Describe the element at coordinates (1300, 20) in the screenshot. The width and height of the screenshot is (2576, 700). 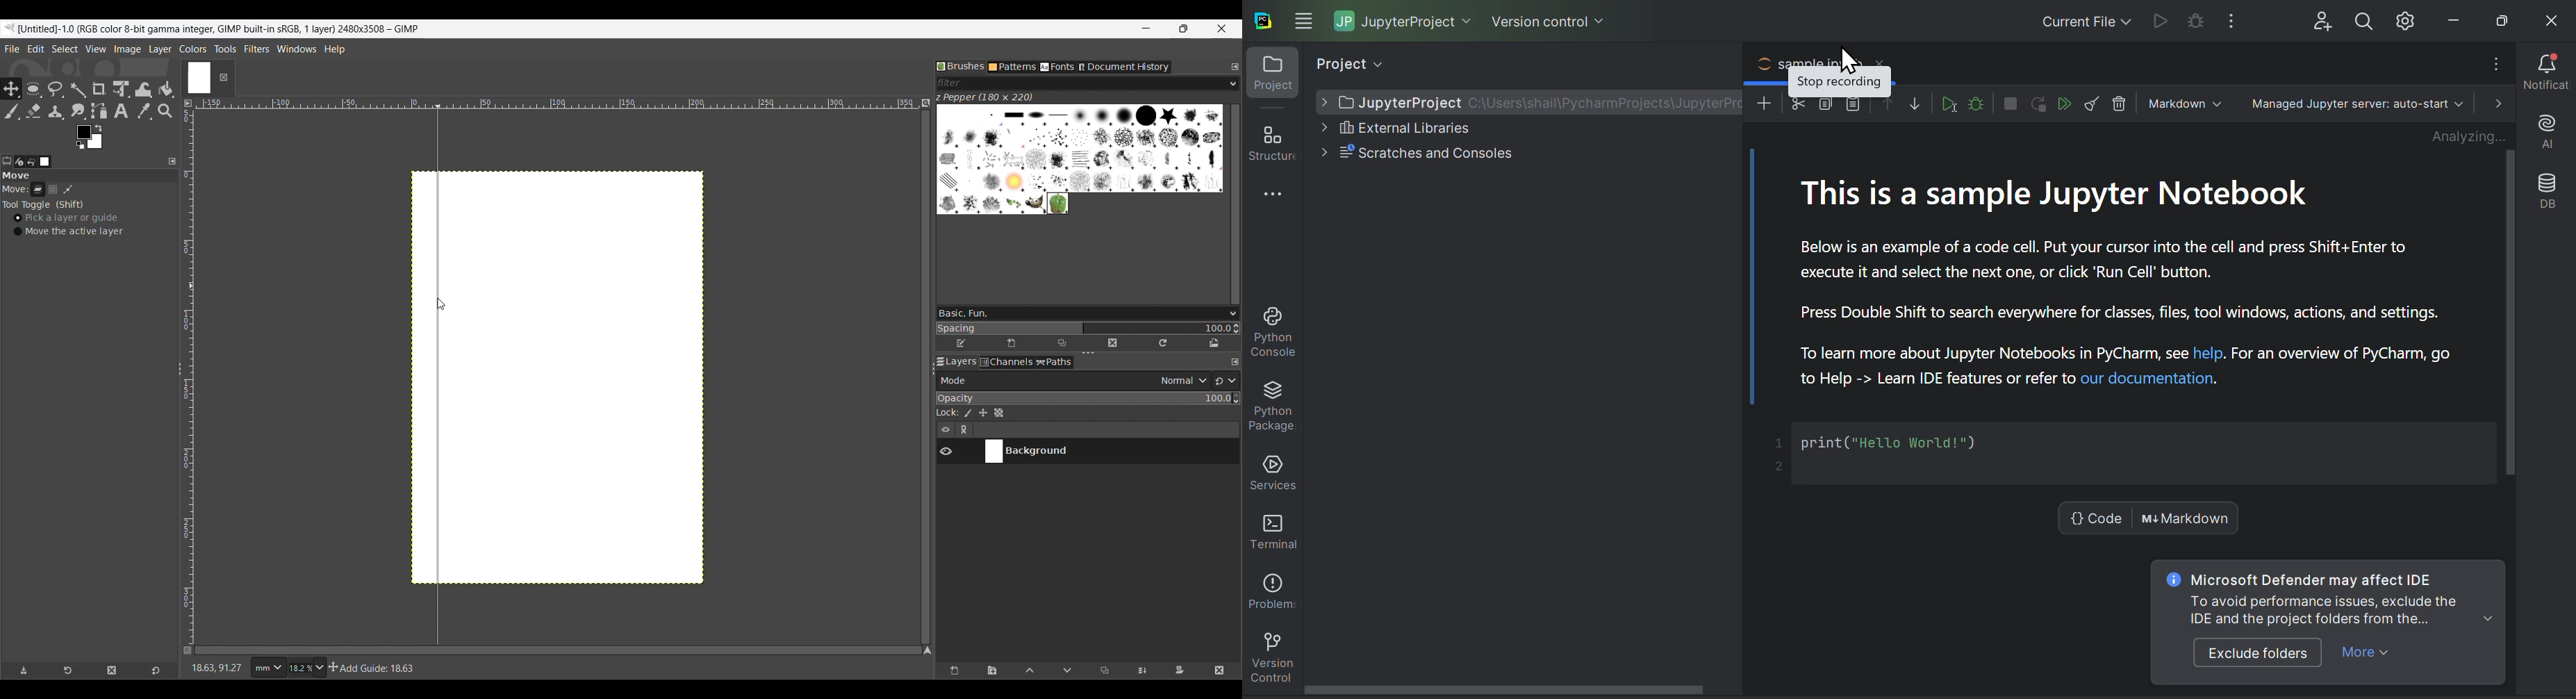
I see `main menu` at that location.